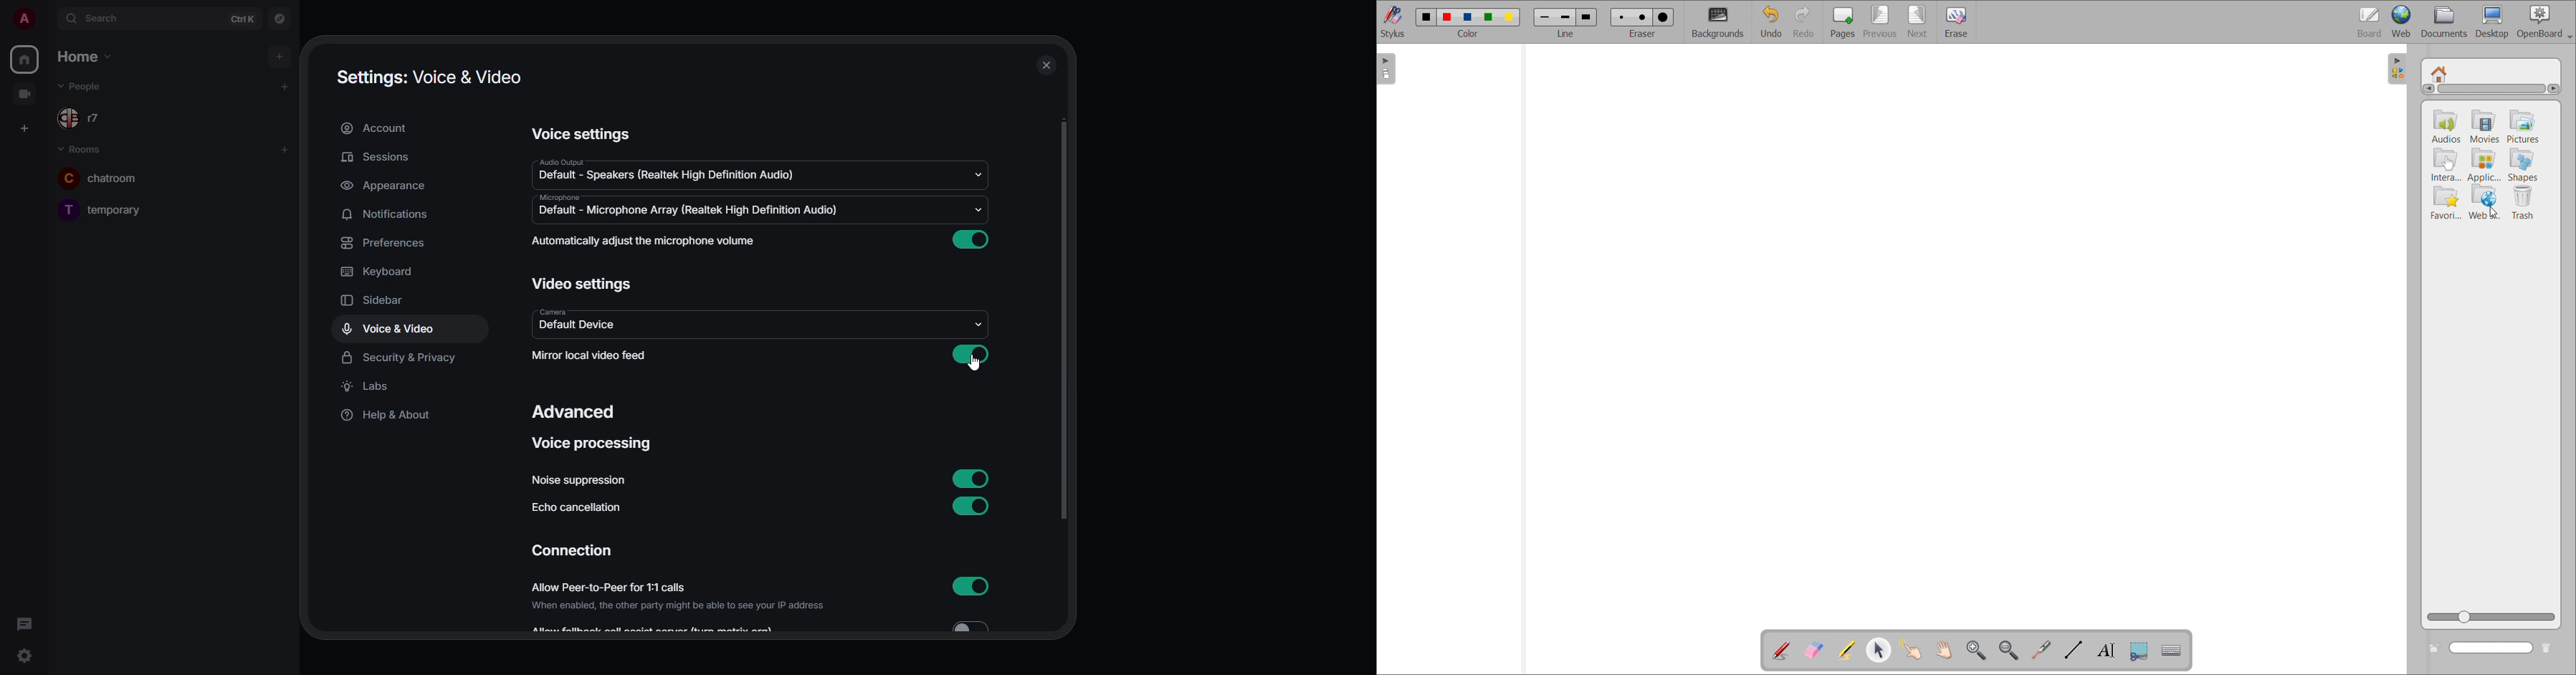 The height and width of the screenshot is (700, 2576). Describe the element at coordinates (2402, 22) in the screenshot. I see `web` at that location.